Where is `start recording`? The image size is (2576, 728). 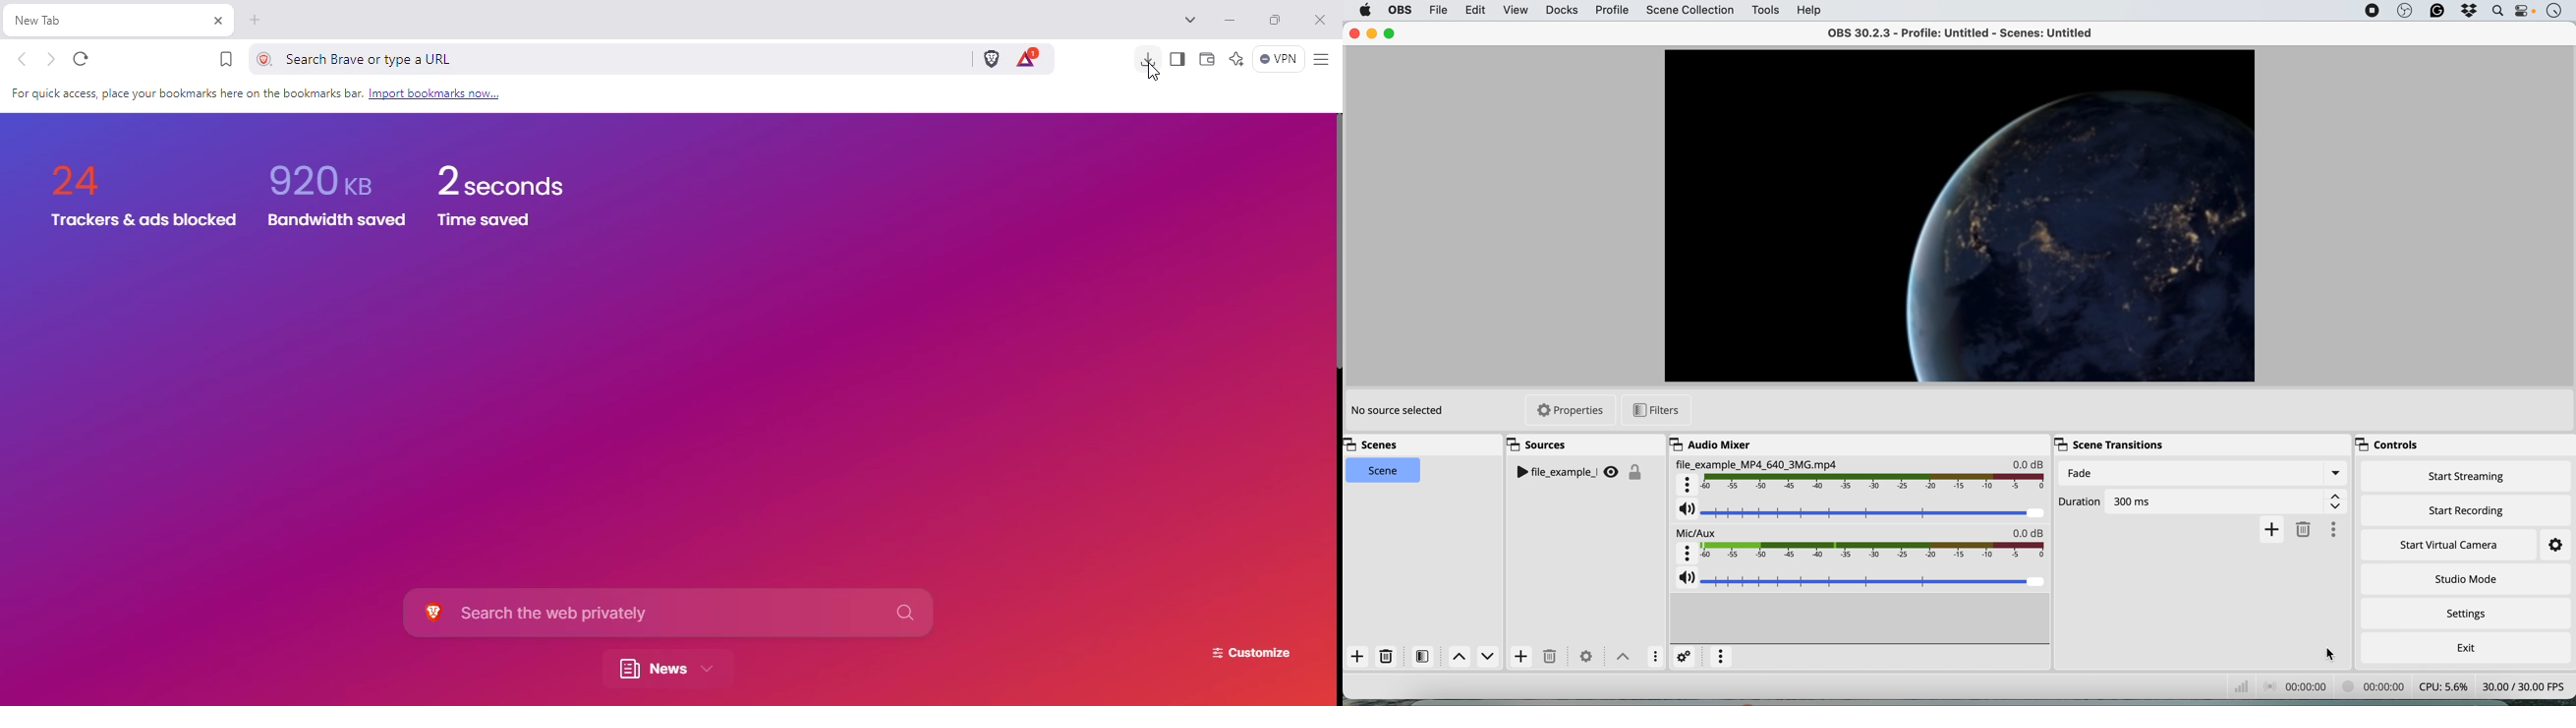 start recording is located at coordinates (2467, 509).